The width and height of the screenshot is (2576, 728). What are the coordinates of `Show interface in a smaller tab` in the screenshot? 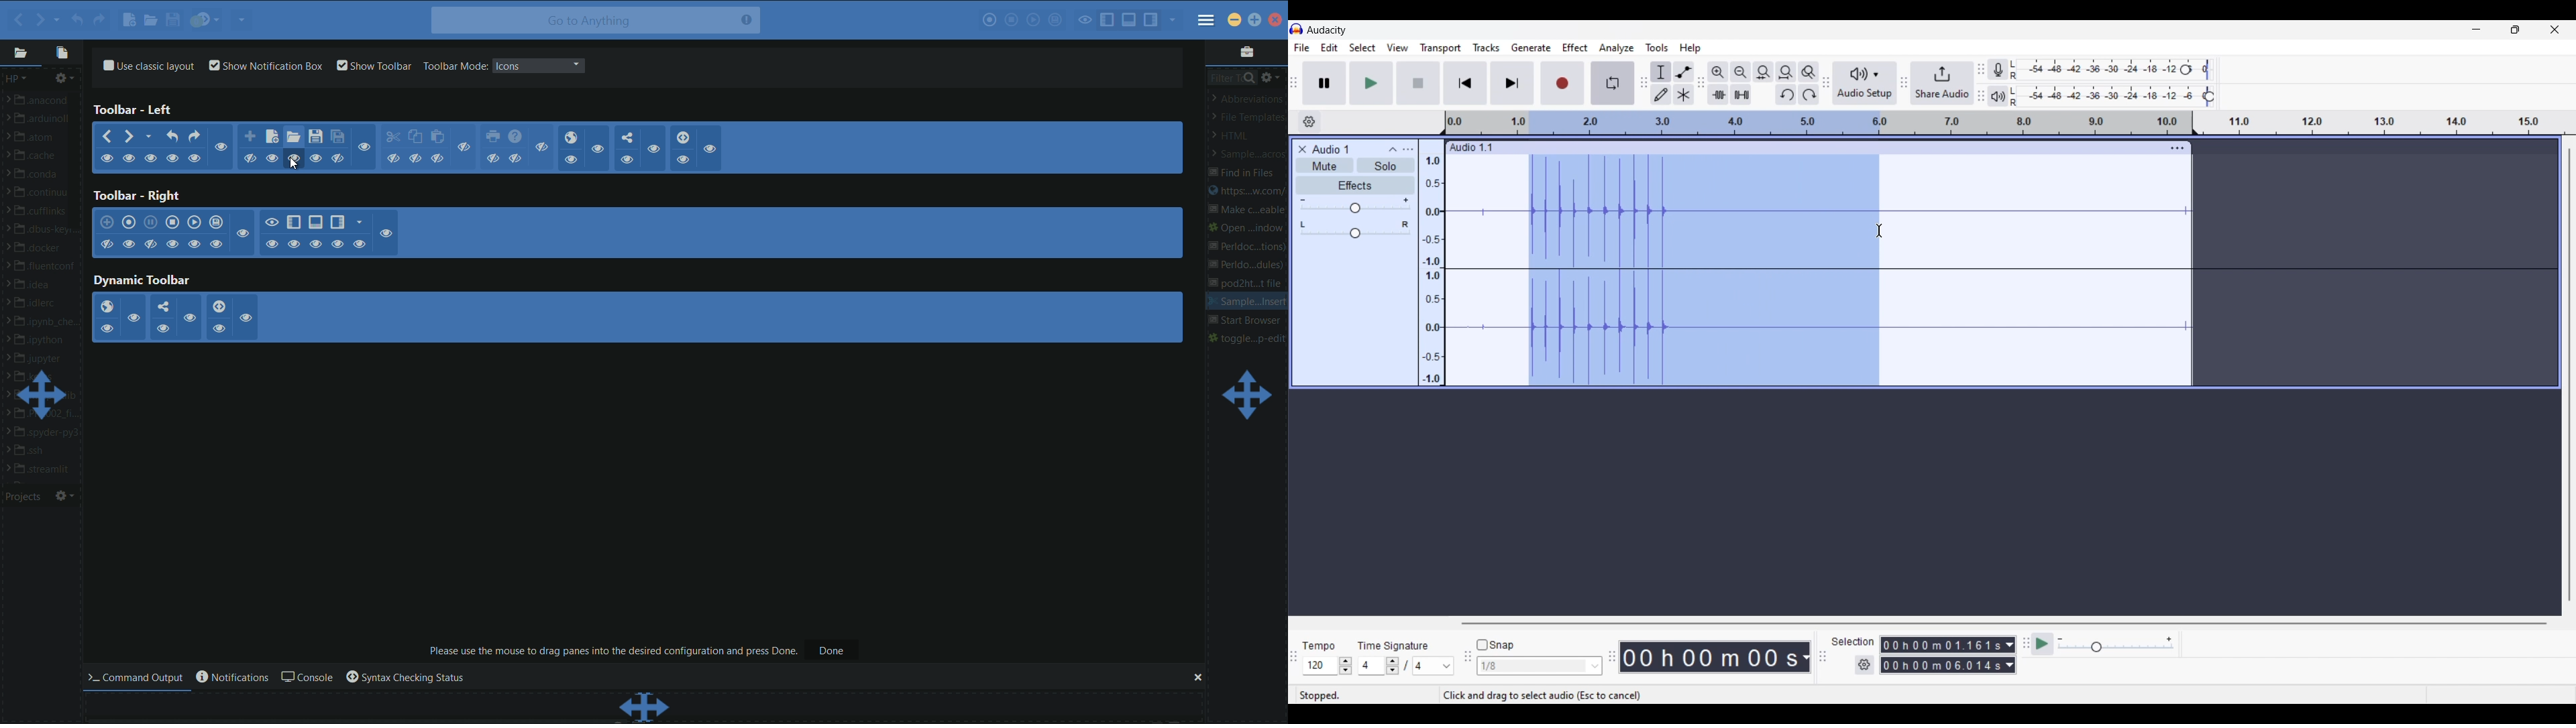 It's located at (2515, 29).